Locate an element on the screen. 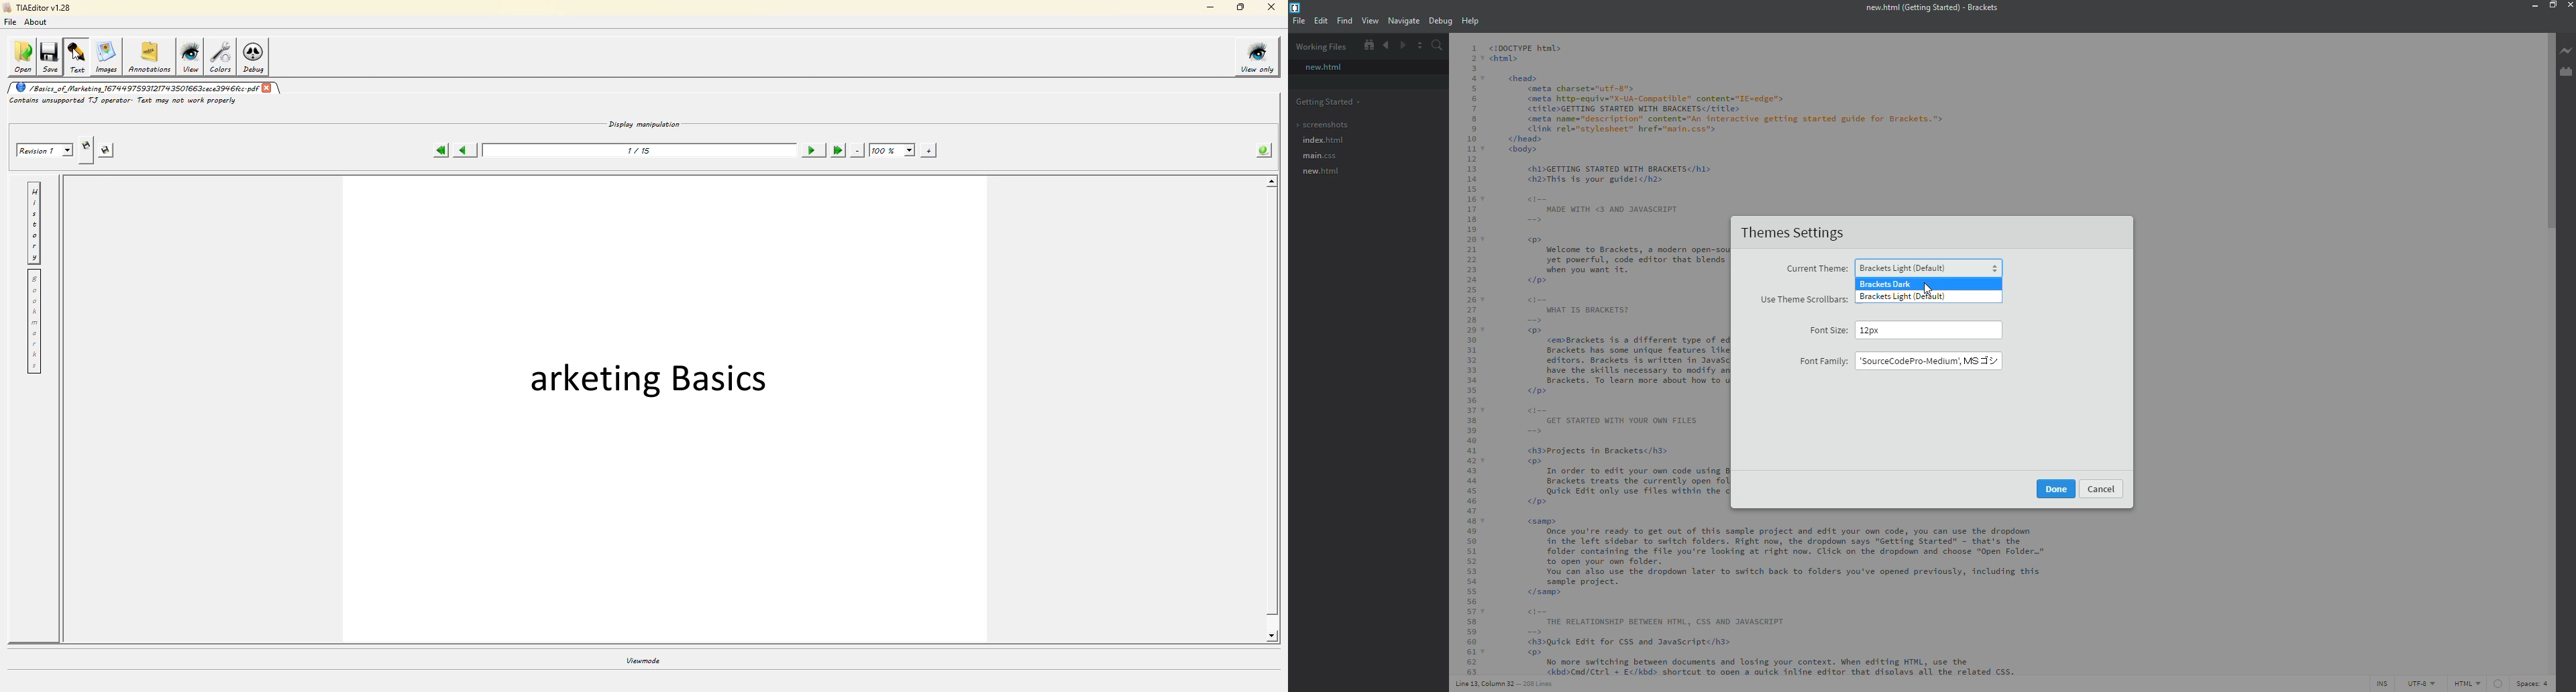  spaces is located at coordinates (2530, 683).